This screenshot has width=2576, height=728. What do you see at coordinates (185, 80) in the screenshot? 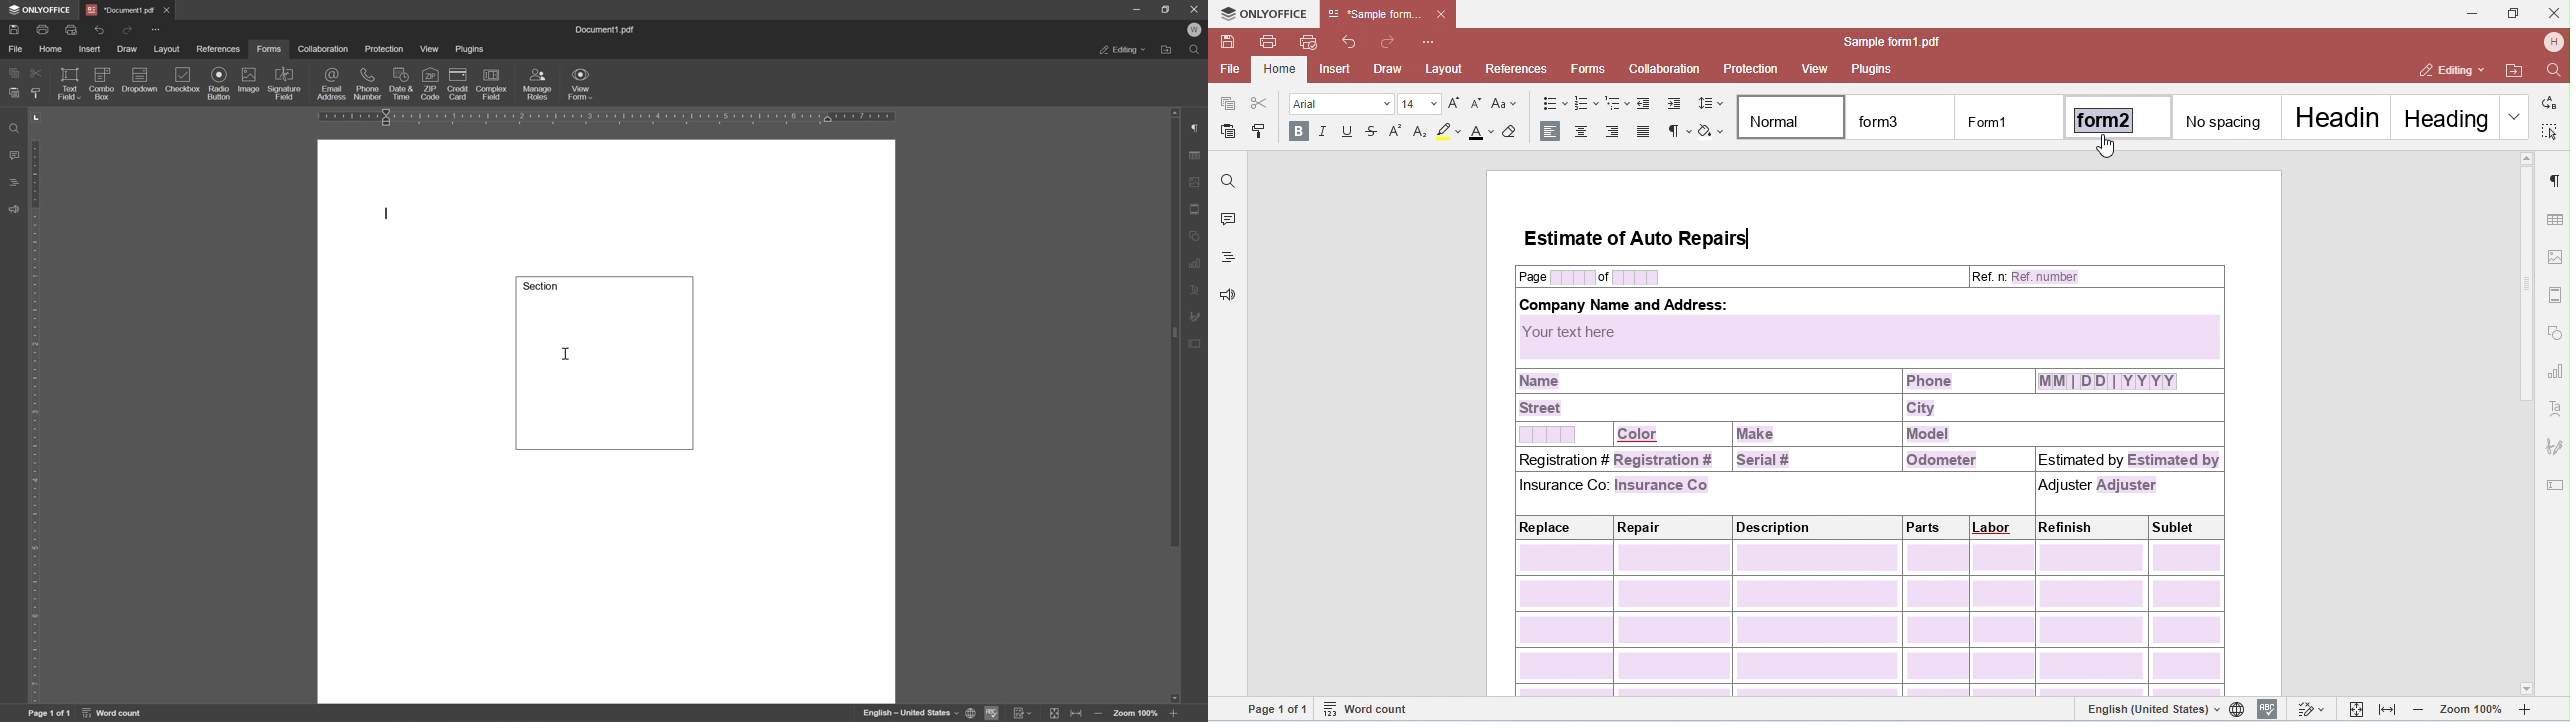
I see `checkbox` at bounding box center [185, 80].